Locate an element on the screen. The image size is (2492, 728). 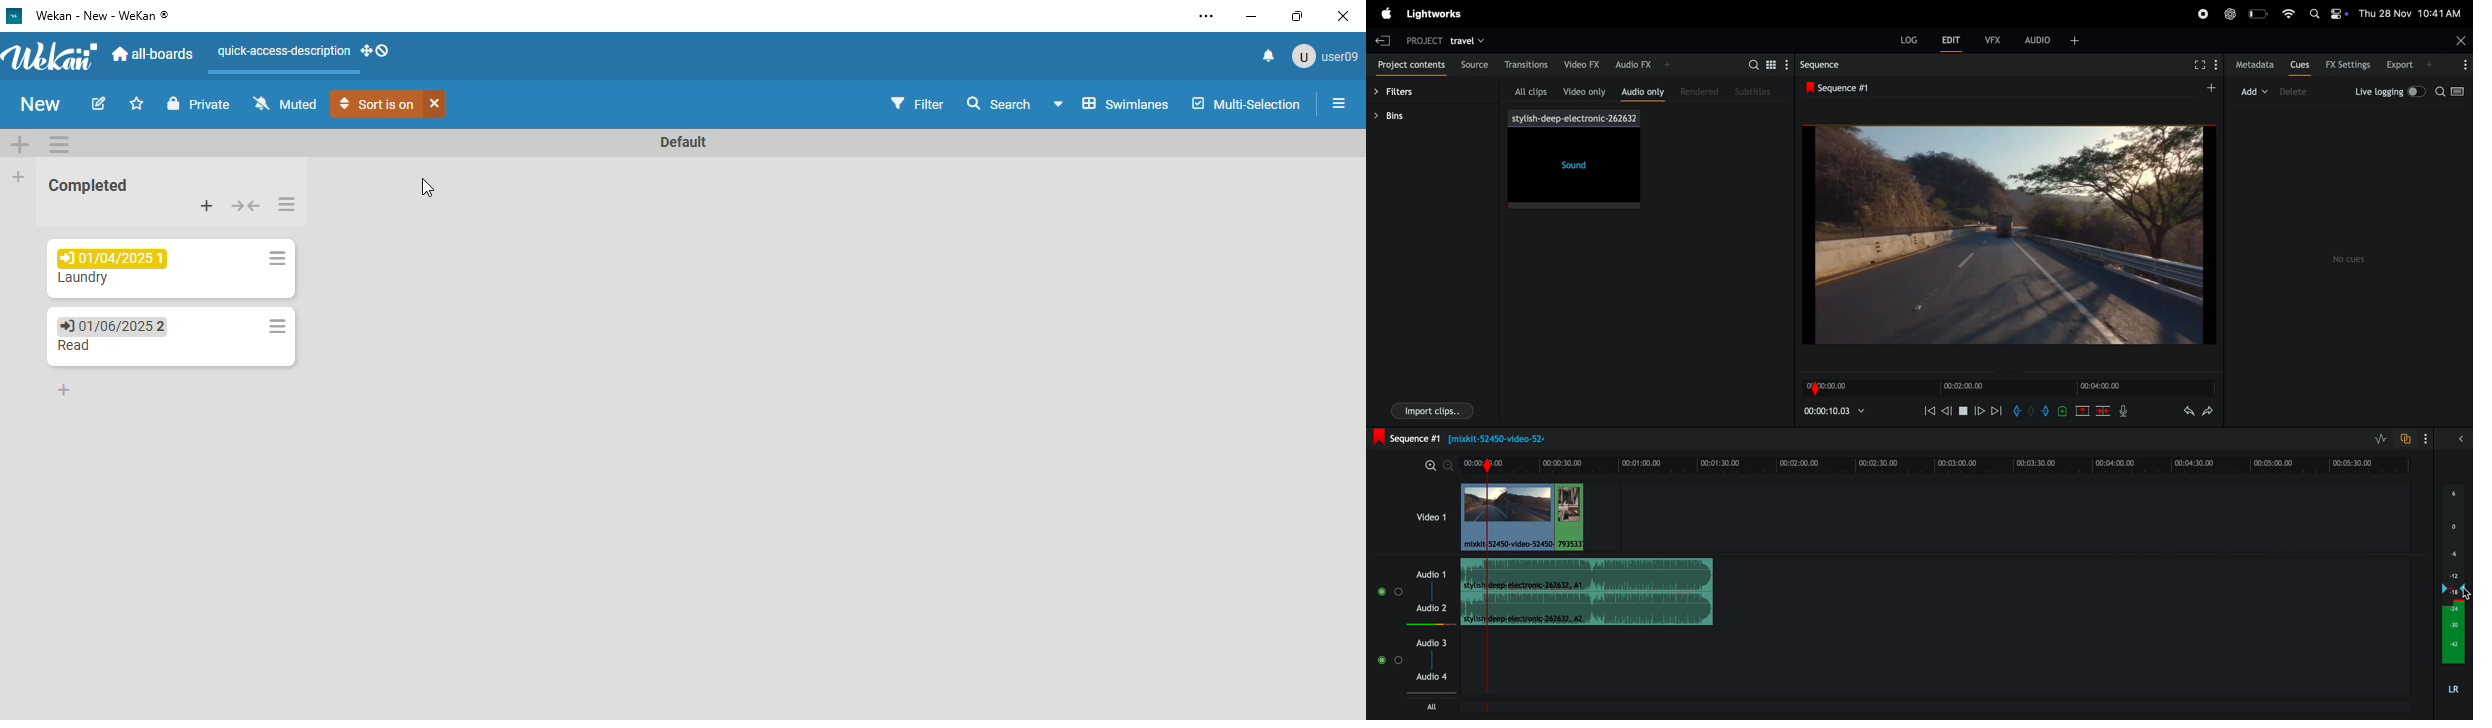
full screen is located at coordinates (2202, 64).